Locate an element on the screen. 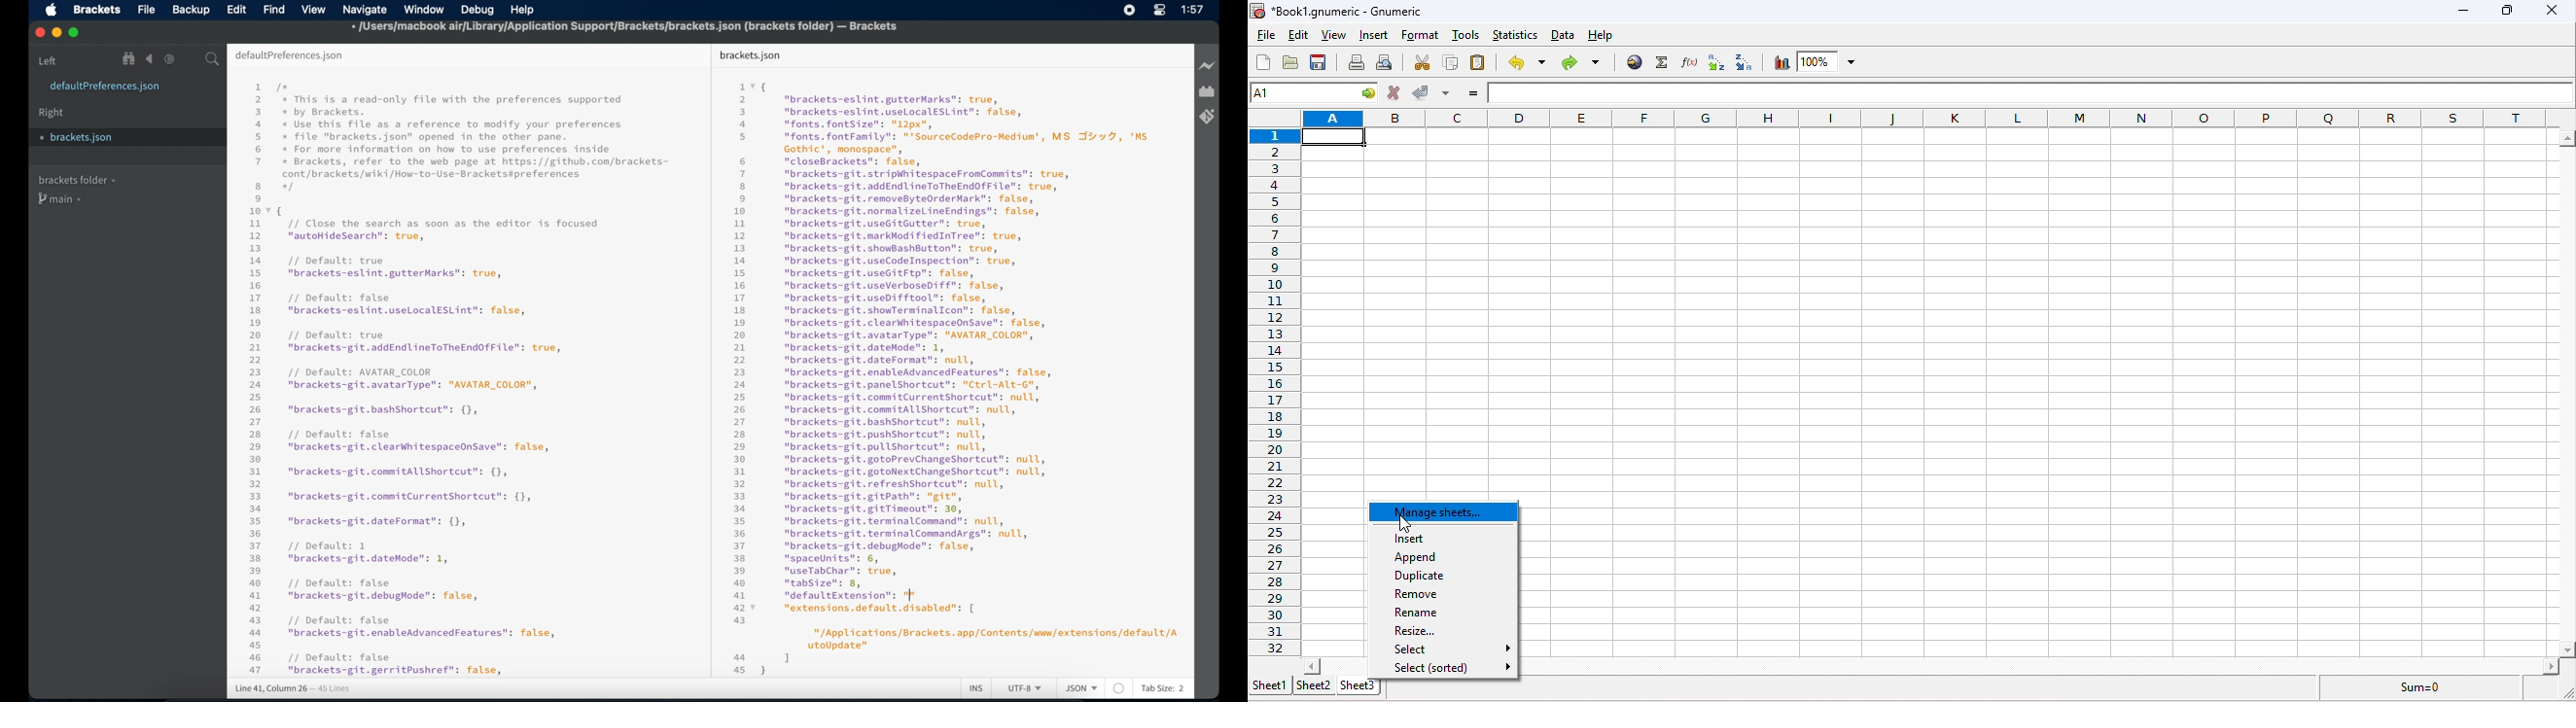 This screenshot has width=2576, height=728. utf-8 is located at coordinates (1026, 689).